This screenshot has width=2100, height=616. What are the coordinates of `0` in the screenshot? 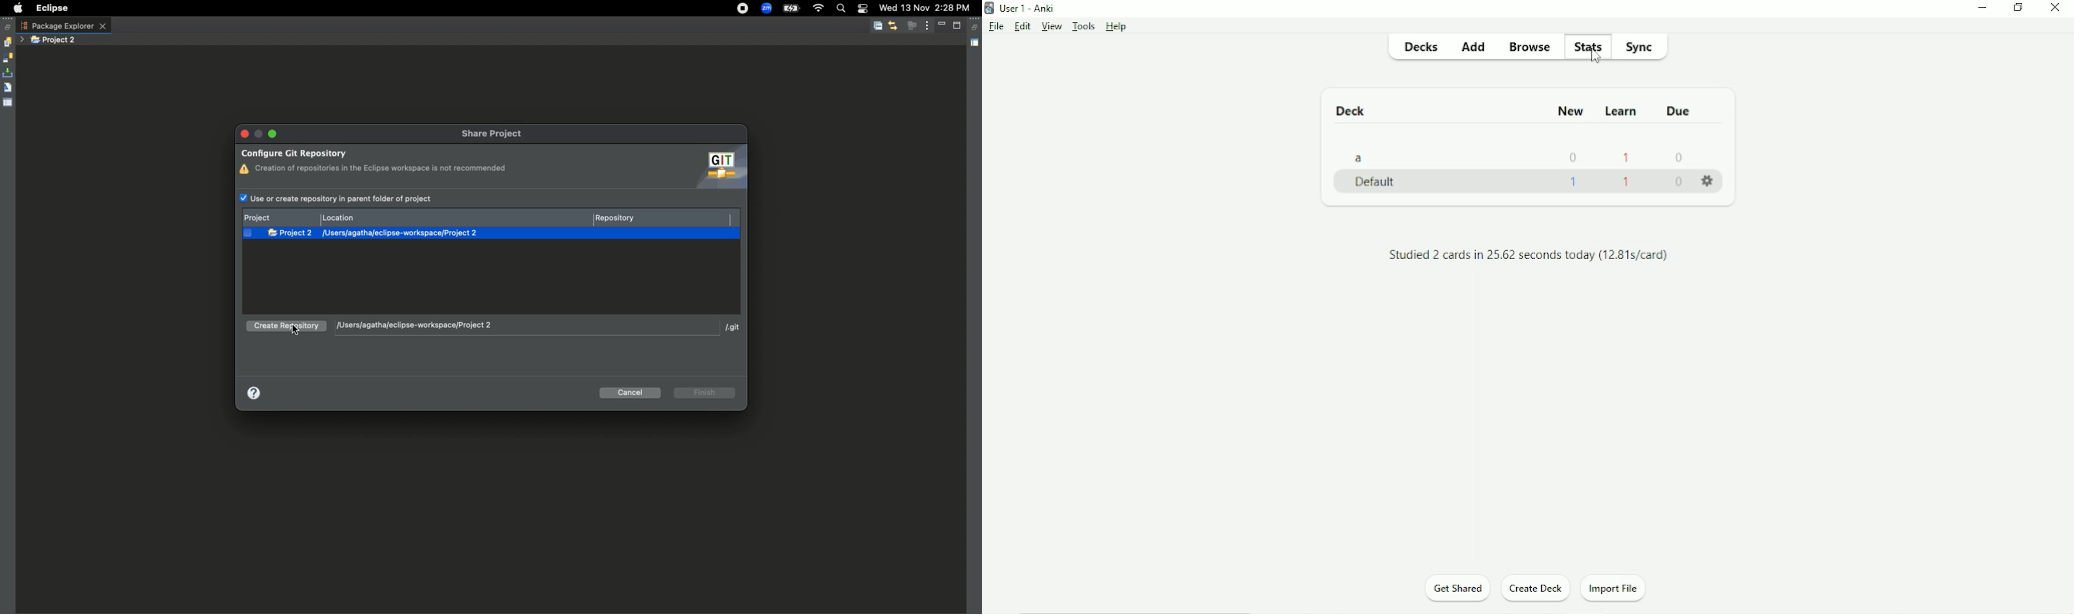 It's located at (1678, 157).